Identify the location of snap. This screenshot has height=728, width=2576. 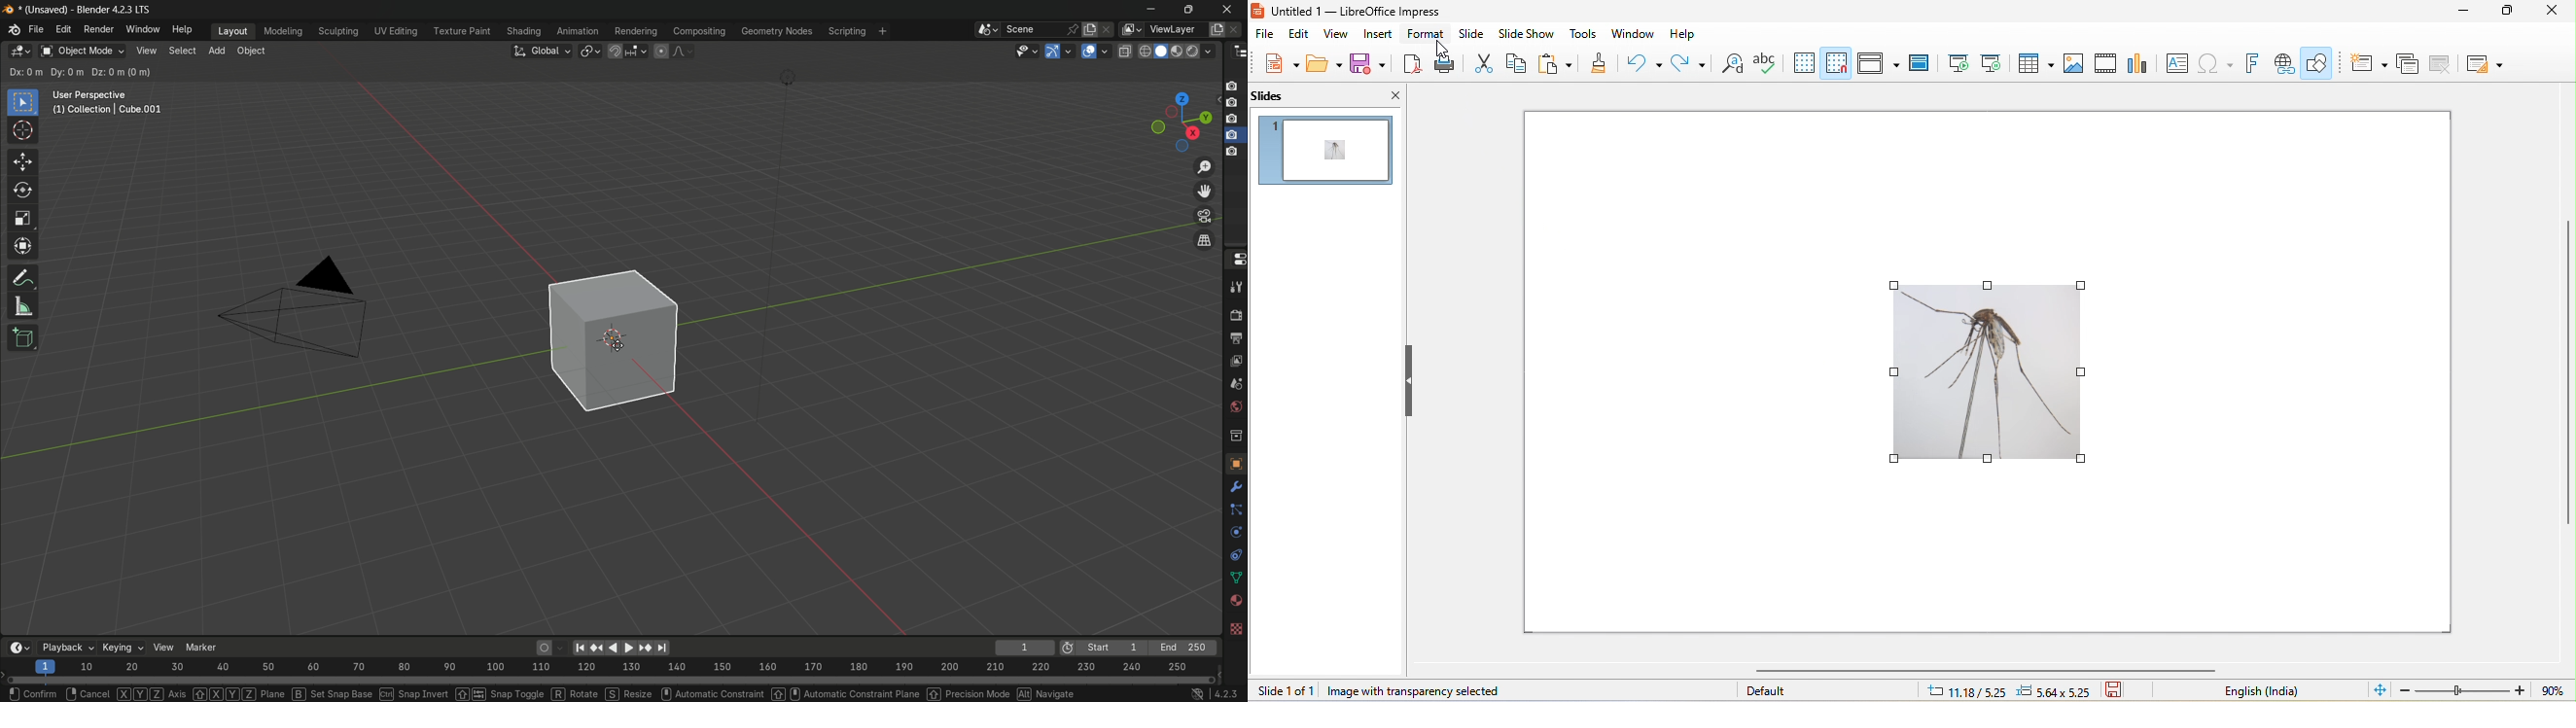
(629, 51).